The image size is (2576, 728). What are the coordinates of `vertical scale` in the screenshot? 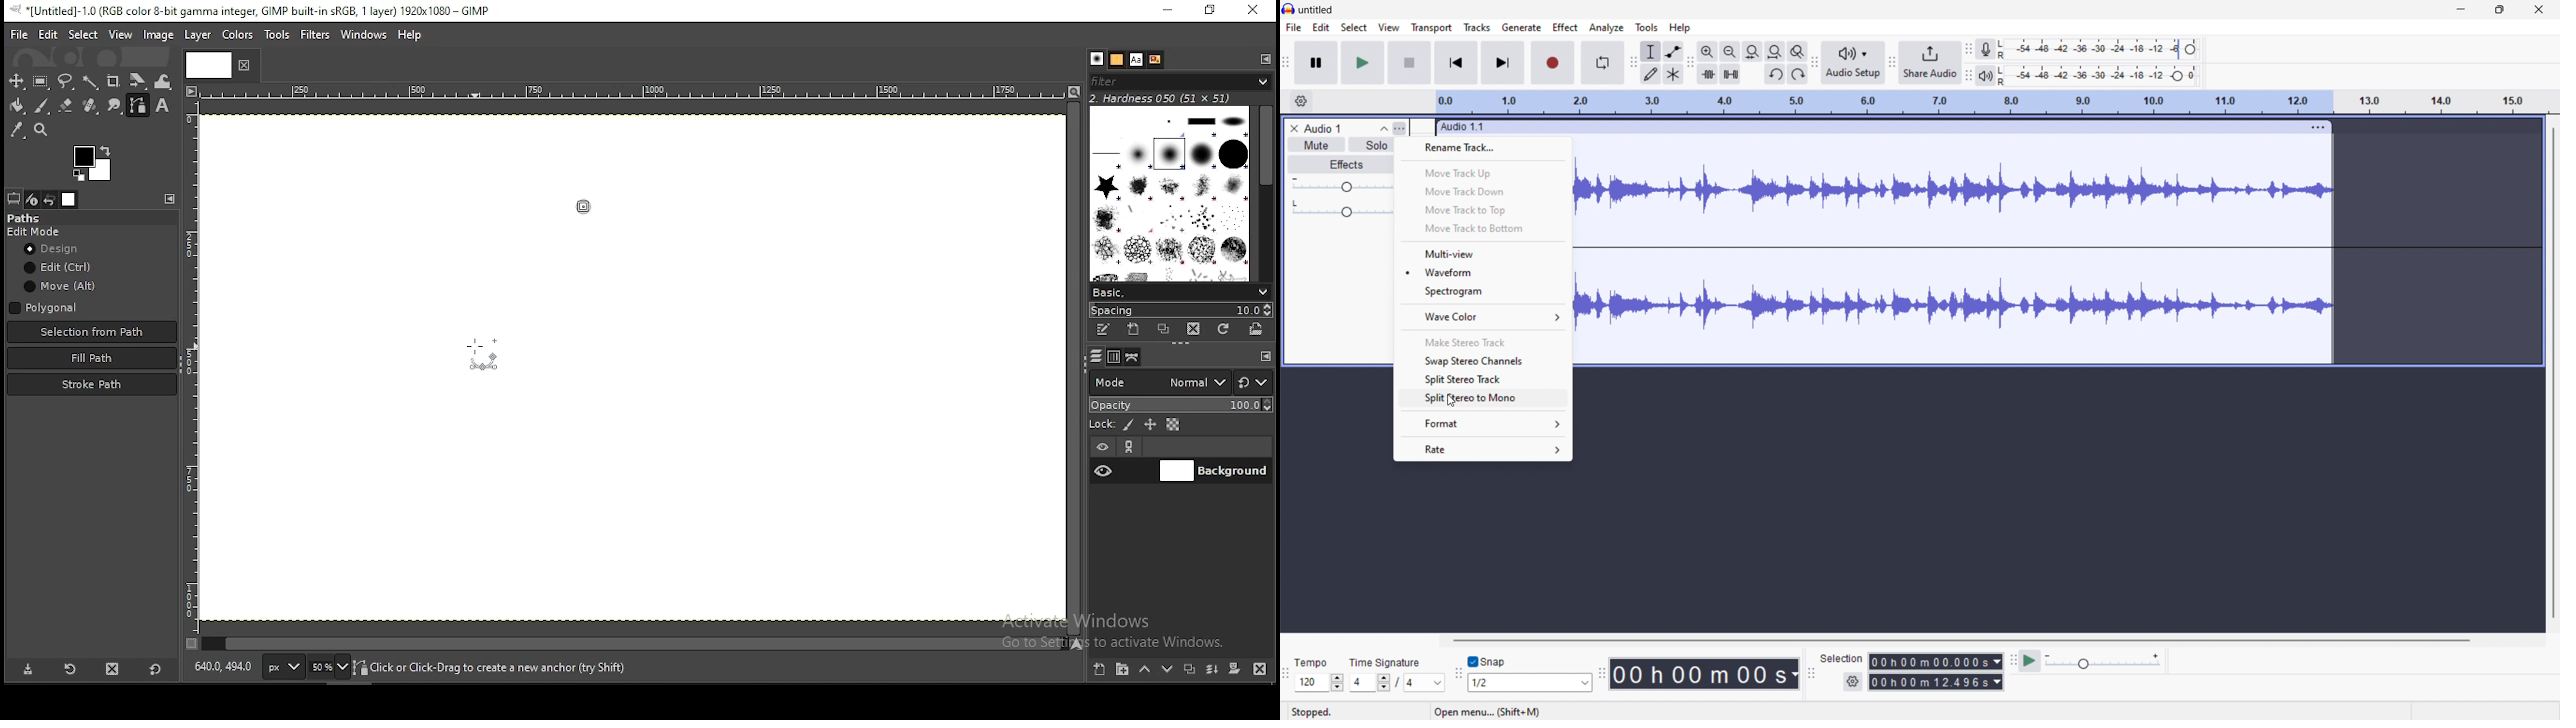 It's located at (191, 373).